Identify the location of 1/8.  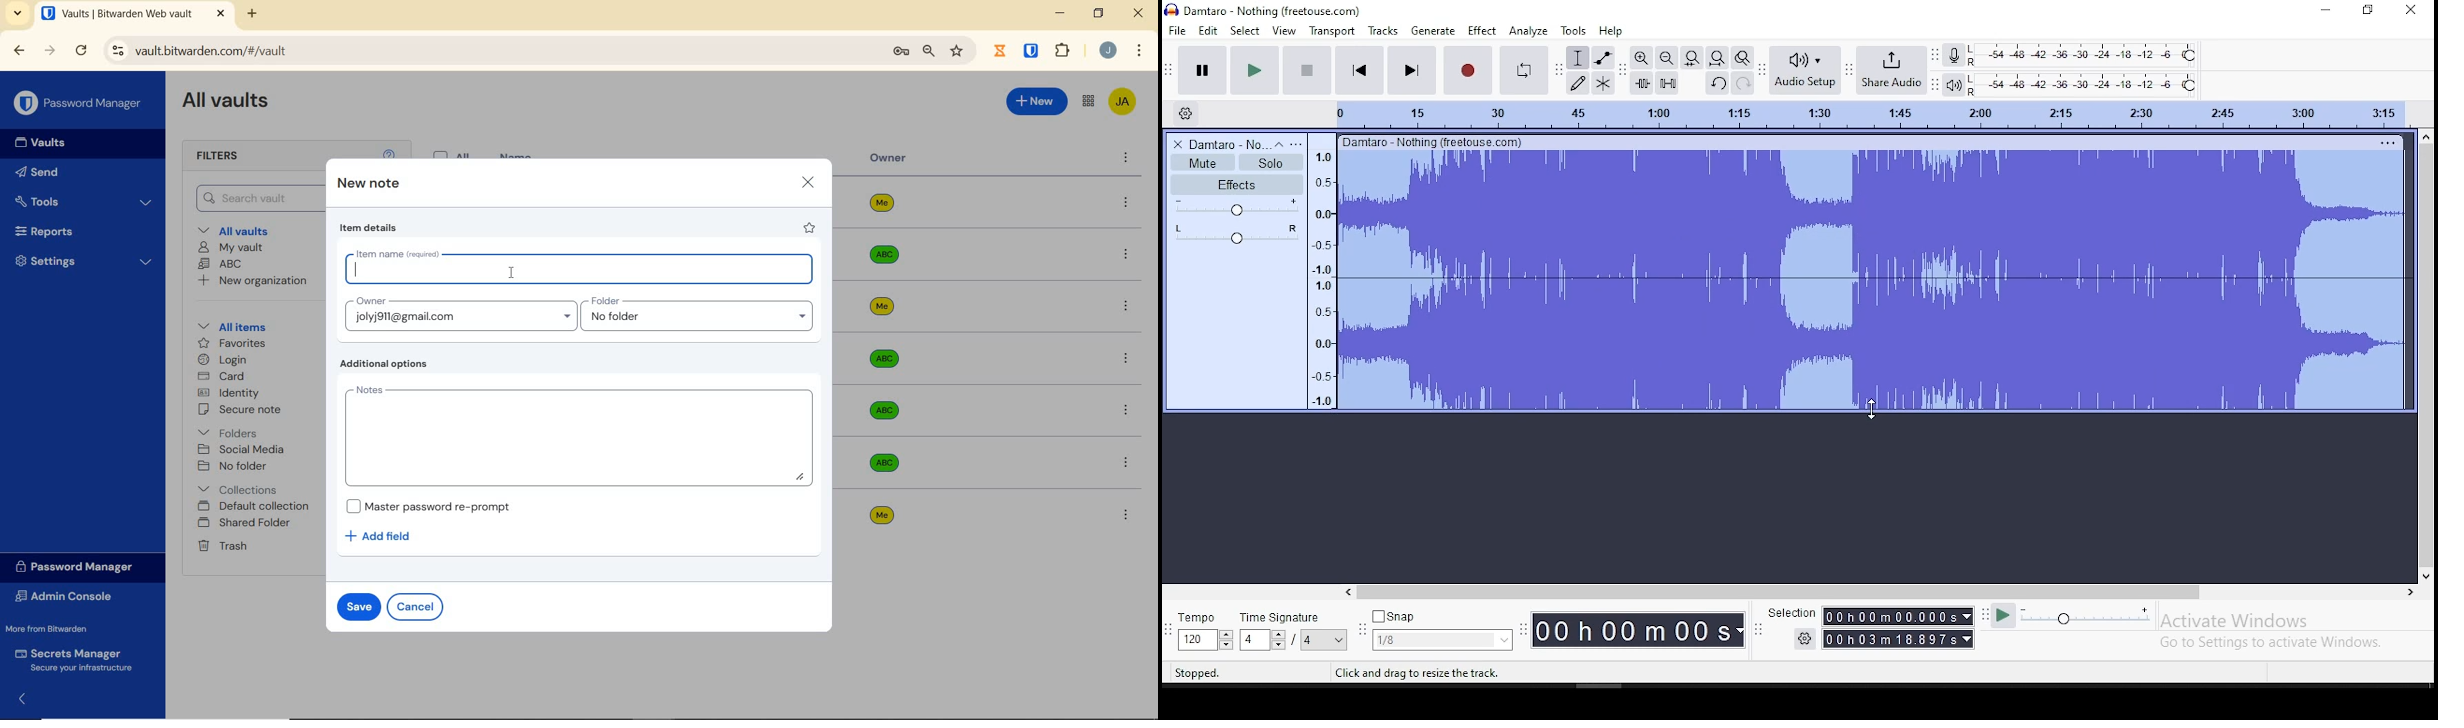
(1428, 640).